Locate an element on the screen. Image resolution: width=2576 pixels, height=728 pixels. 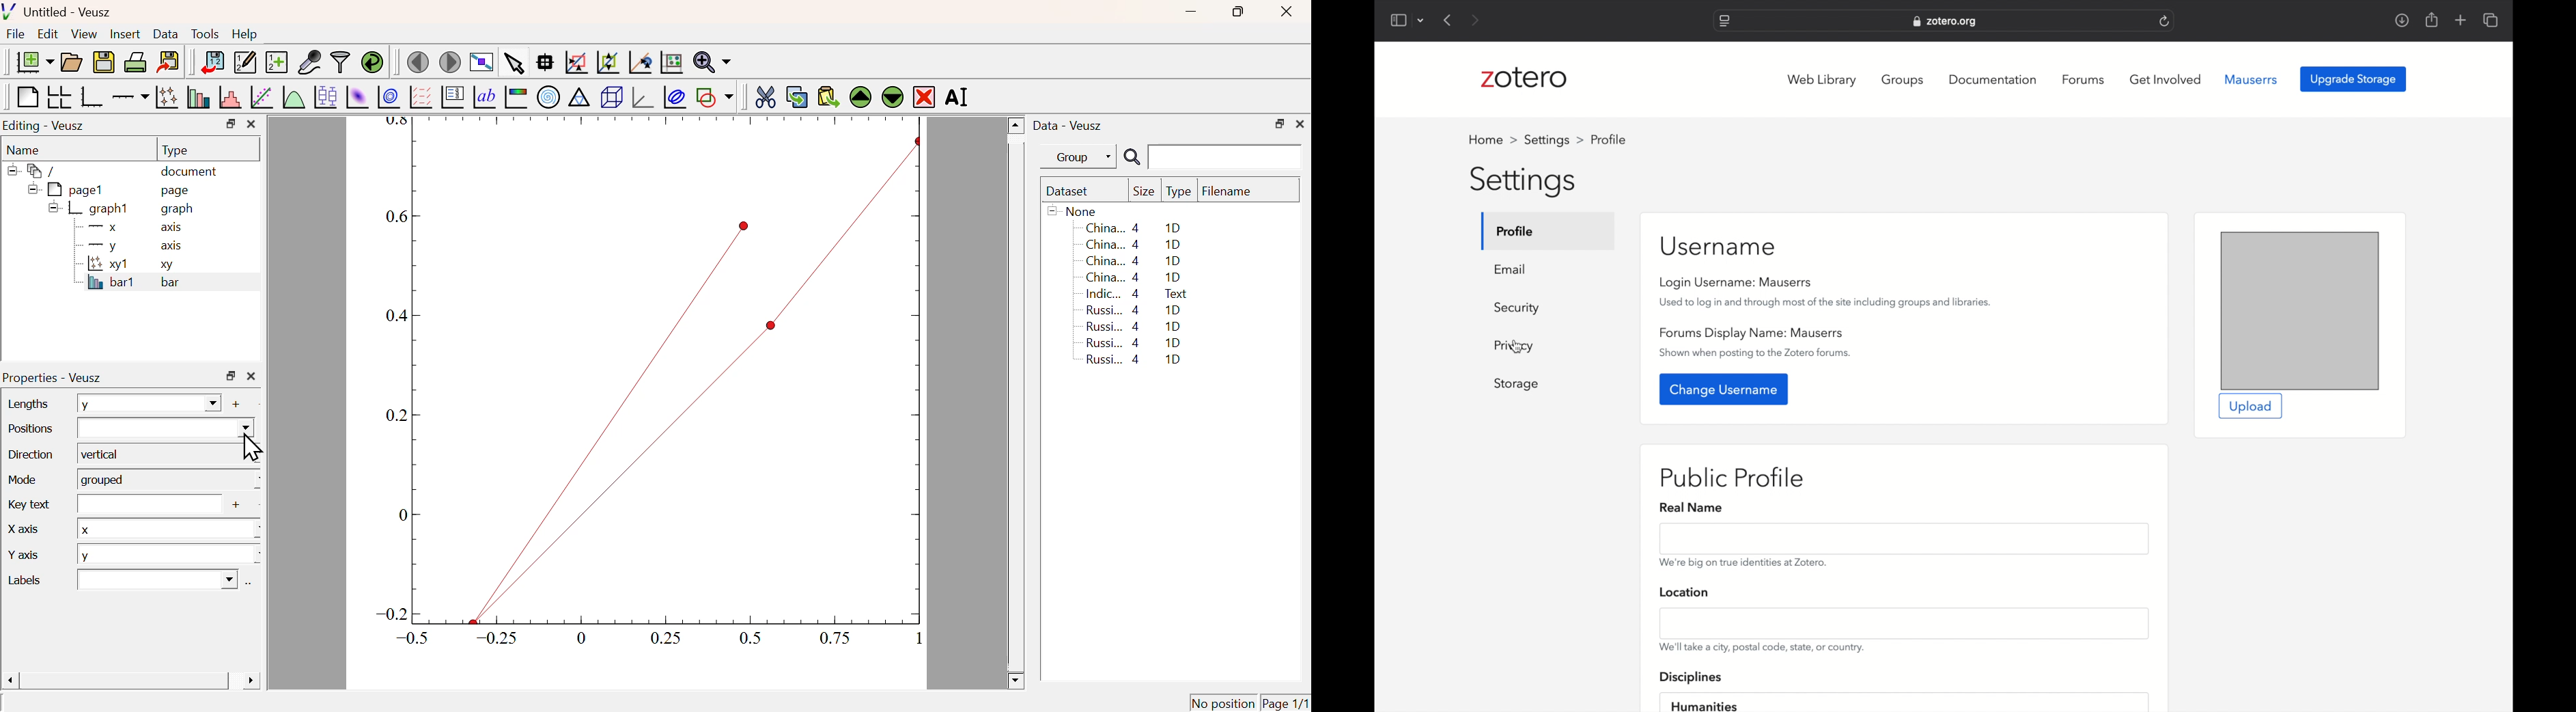
Russi... 4 1D is located at coordinates (1131, 342).